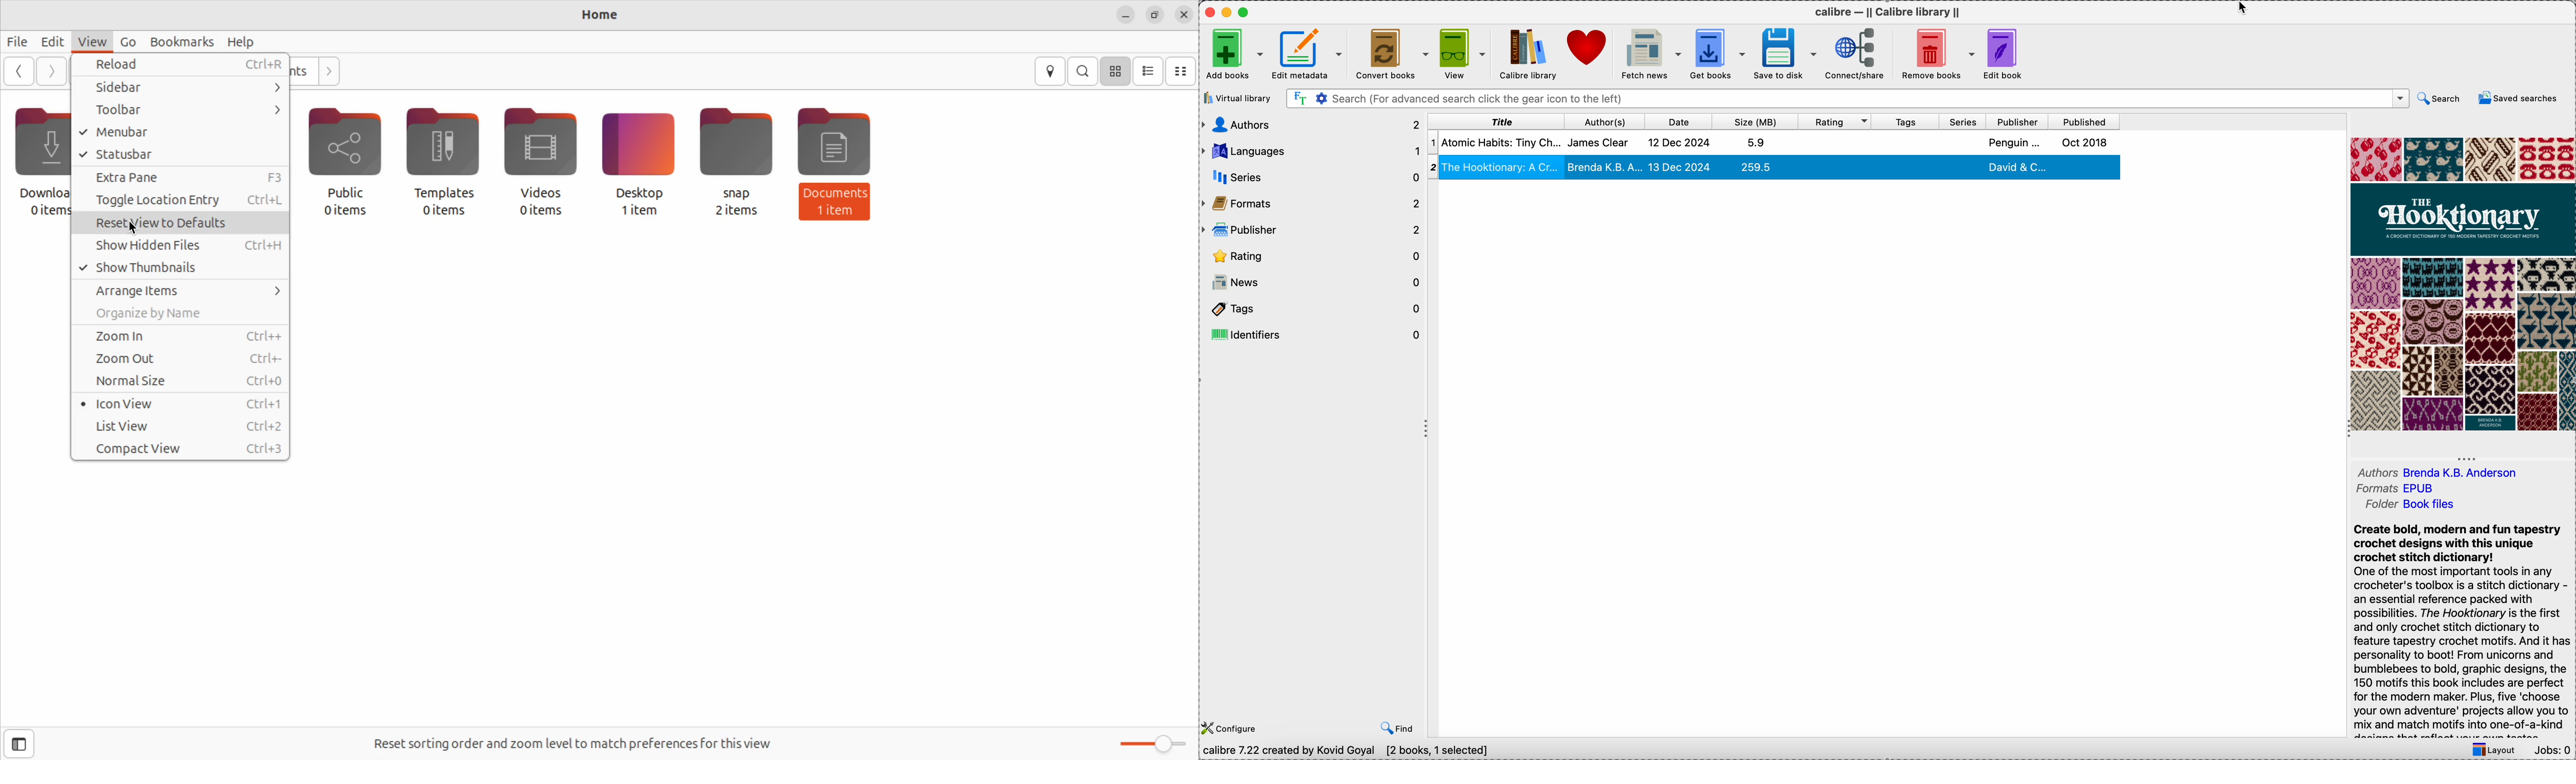  What do you see at coordinates (2494, 749) in the screenshot?
I see `layout` at bounding box center [2494, 749].